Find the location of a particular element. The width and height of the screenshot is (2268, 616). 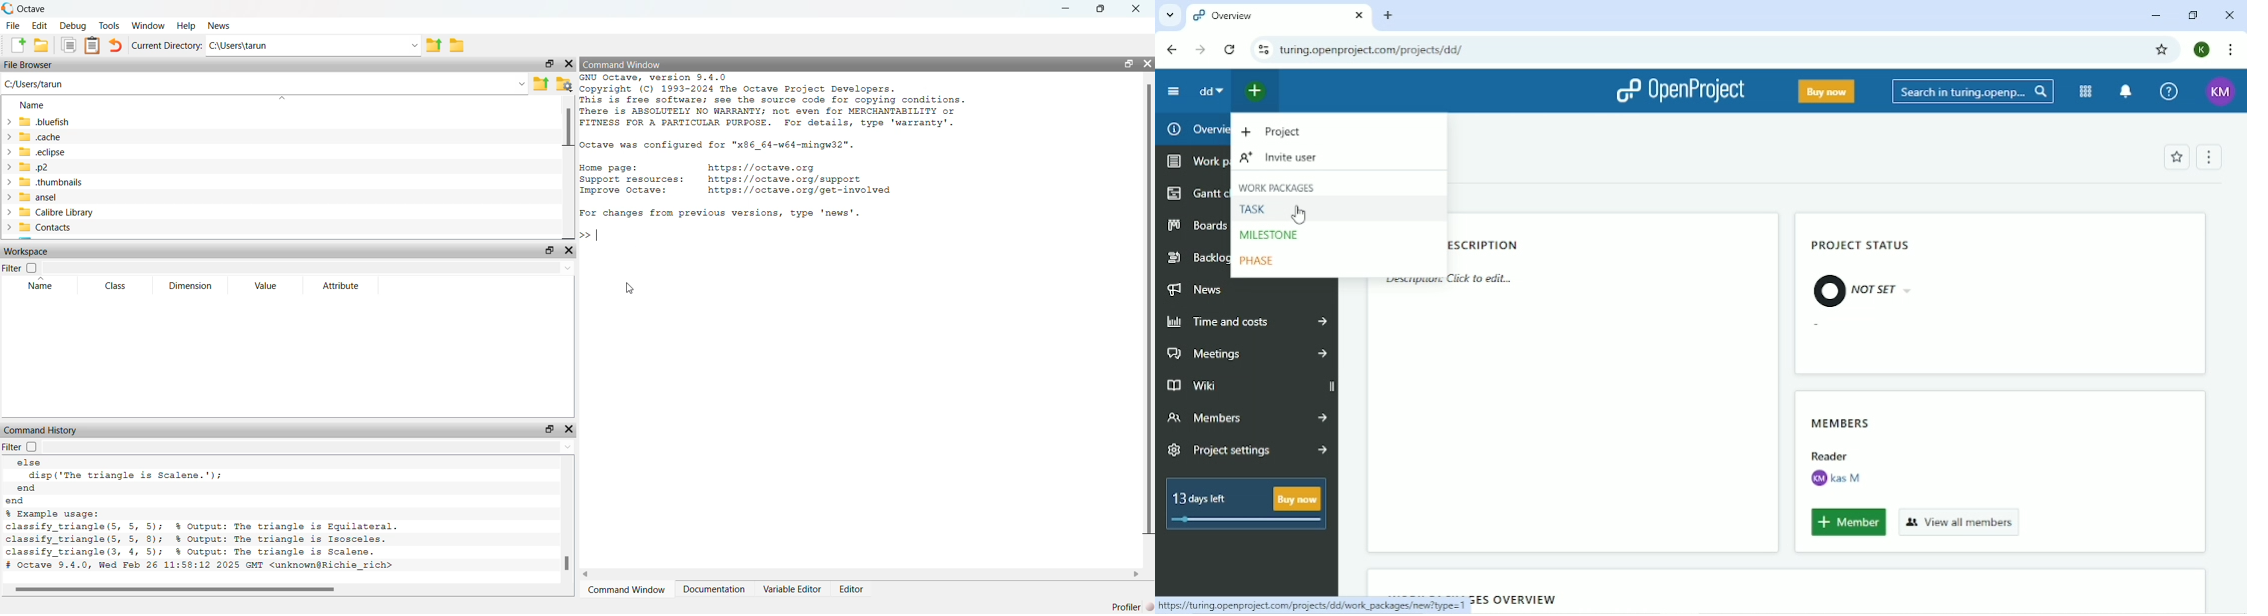

Minimize is located at coordinates (2156, 15).